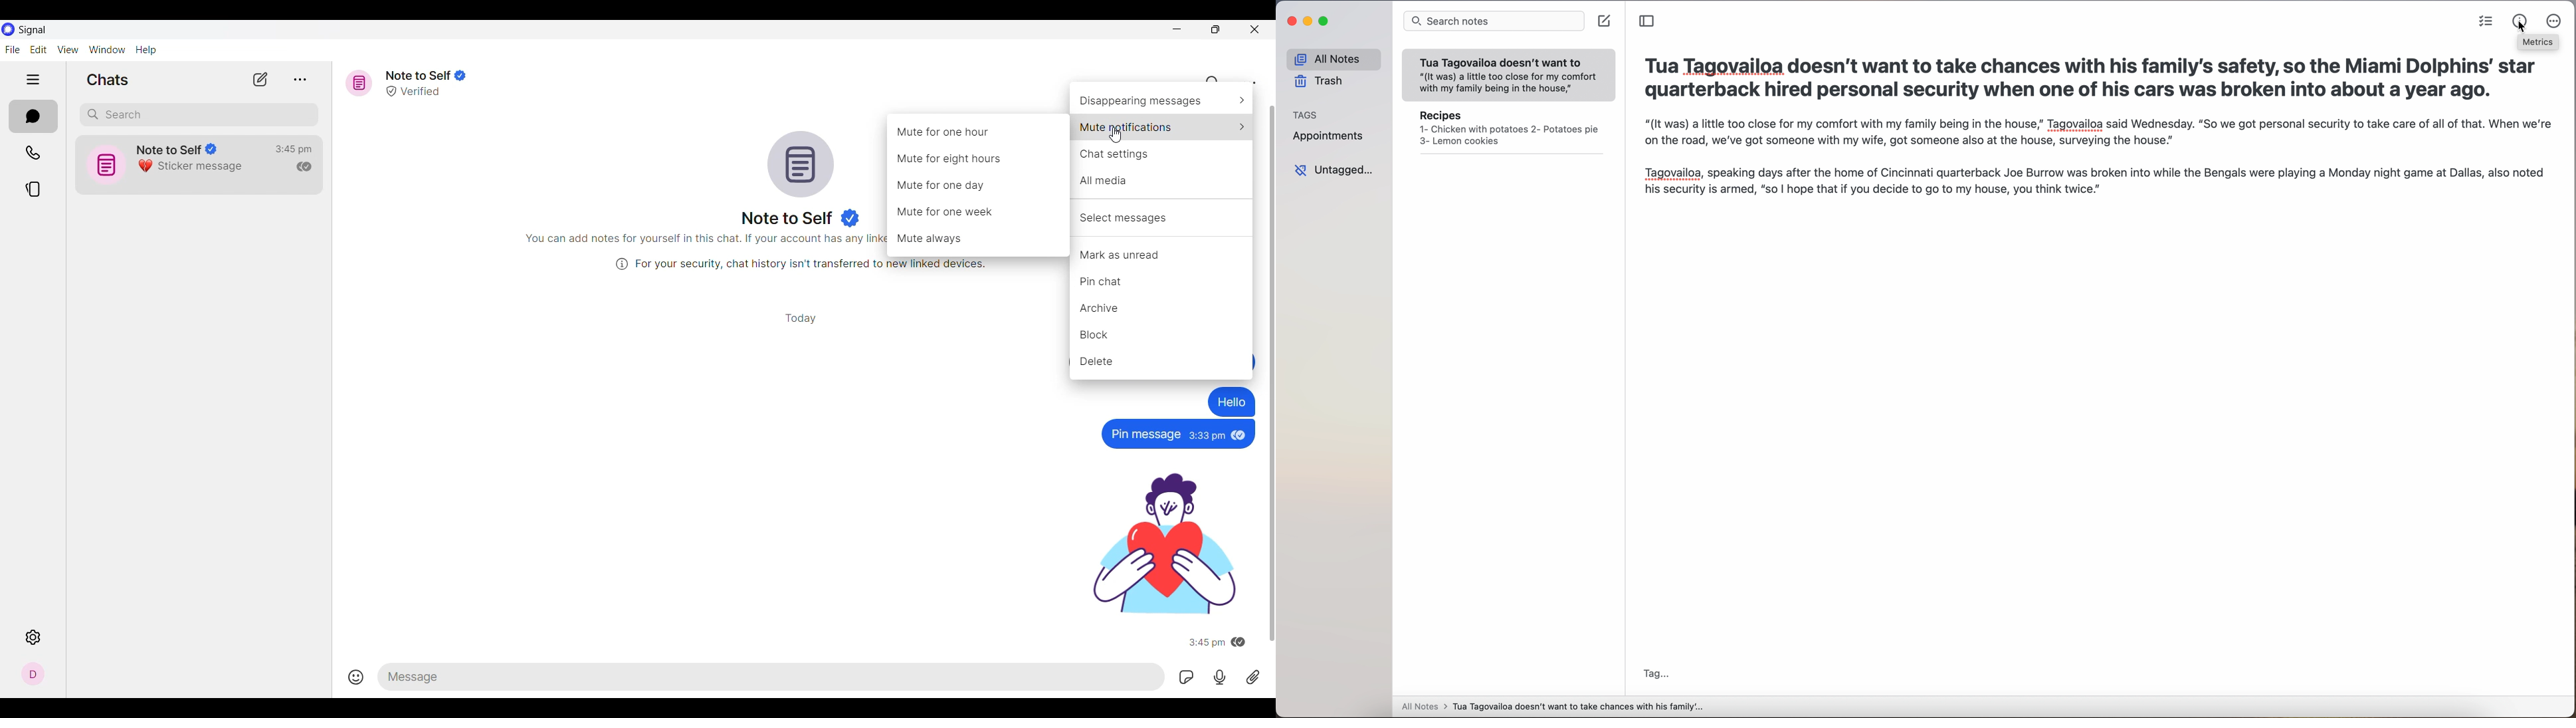  What do you see at coordinates (933, 239) in the screenshot?
I see `Mute always` at bounding box center [933, 239].